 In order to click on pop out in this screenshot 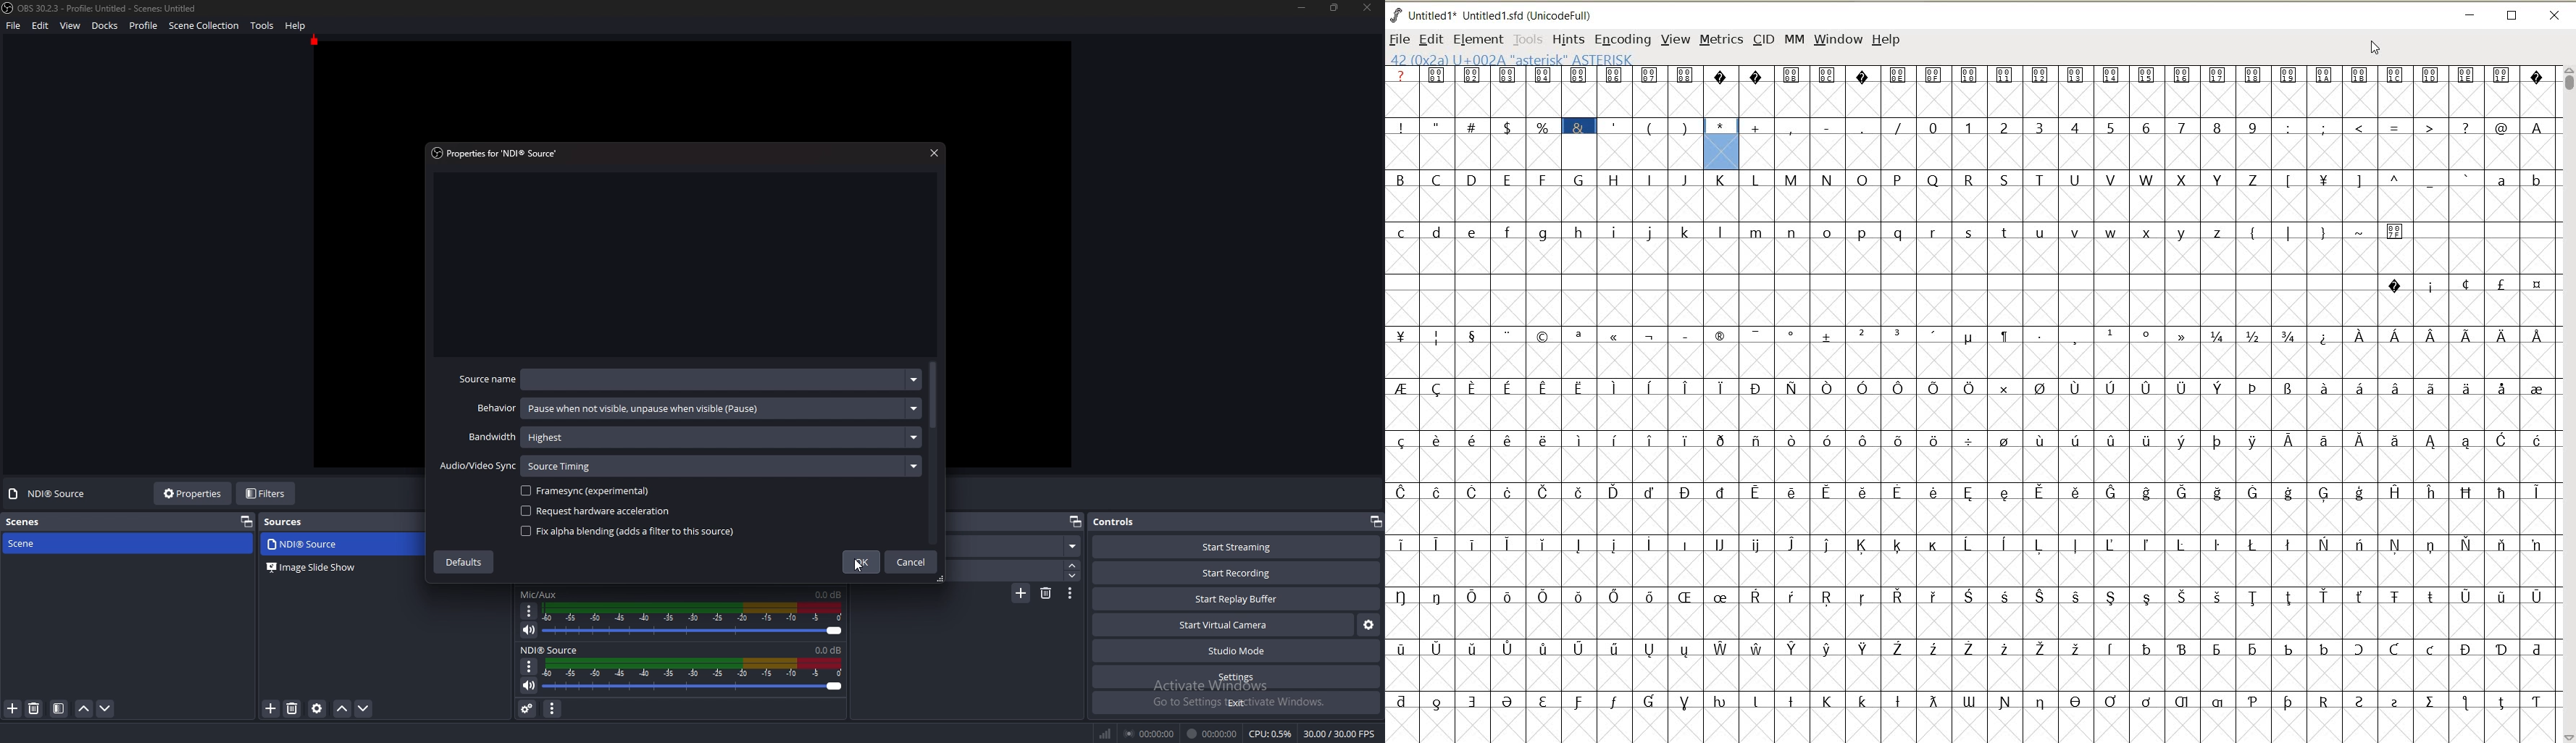, I will do `click(1076, 522)`.